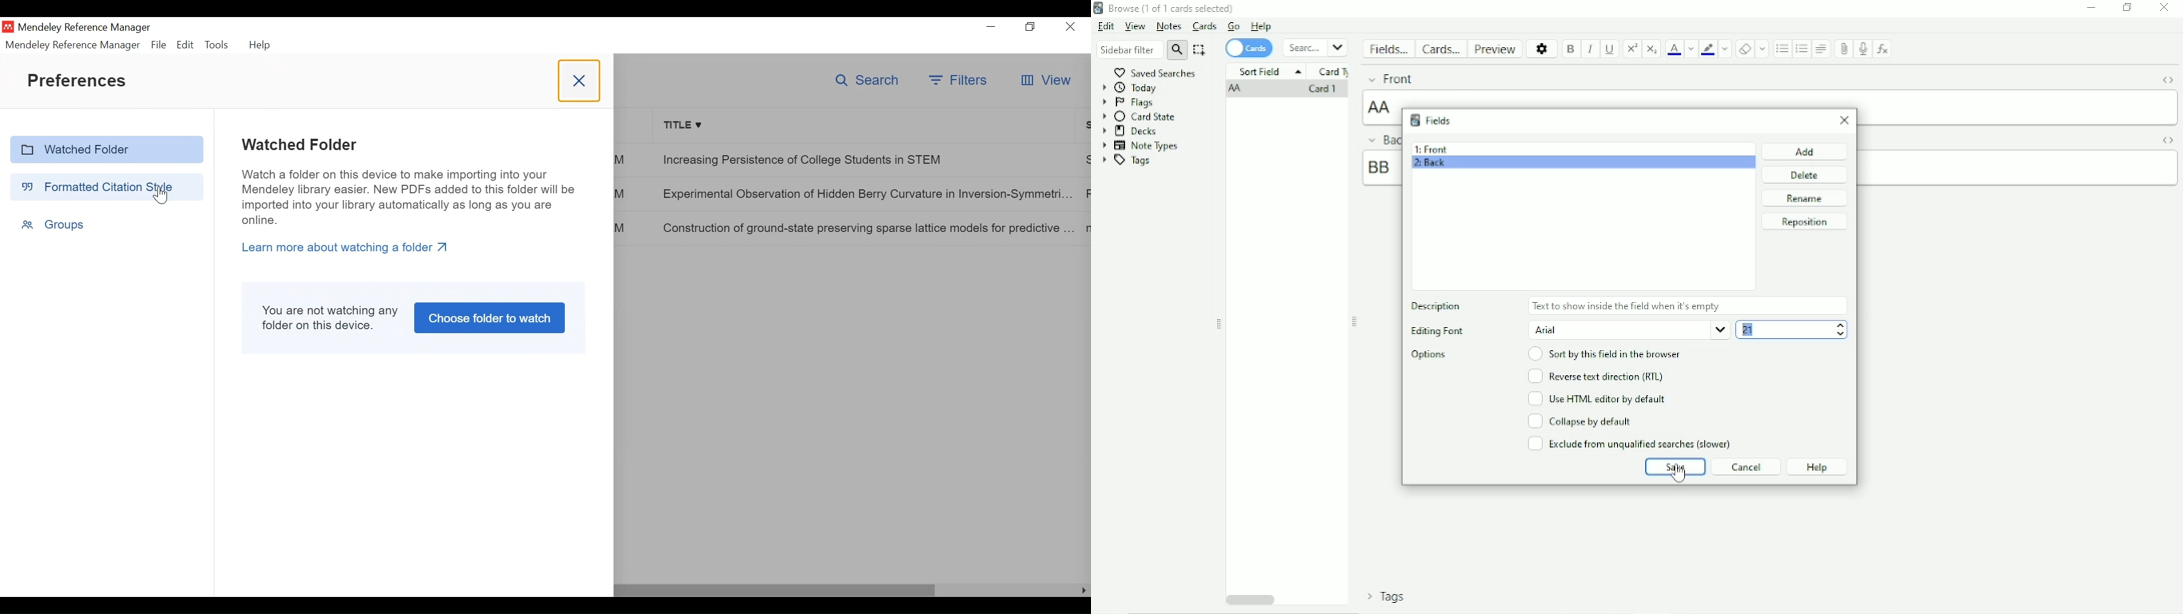 The width and height of the screenshot is (2184, 616). What do you see at coordinates (960, 81) in the screenshot?
I see `Filters` at bounding box center [960, 81].